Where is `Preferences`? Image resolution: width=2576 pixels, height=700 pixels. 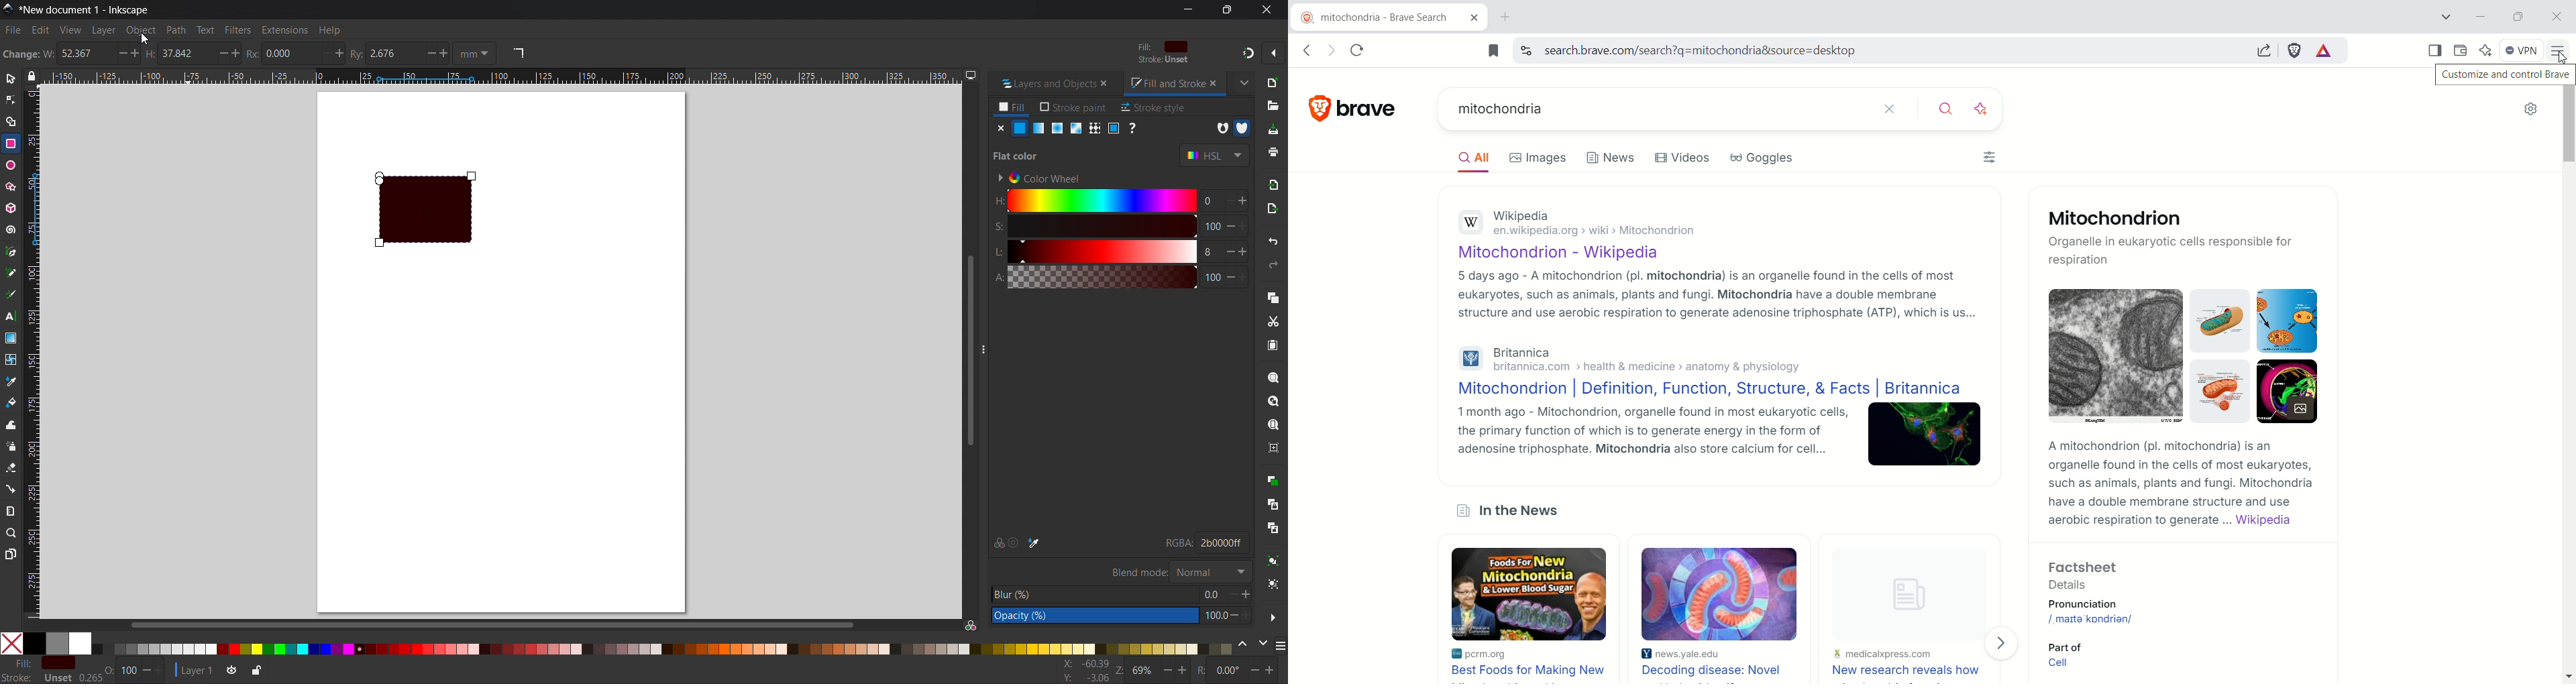
Preferences is located at coordinates (1273, 616).